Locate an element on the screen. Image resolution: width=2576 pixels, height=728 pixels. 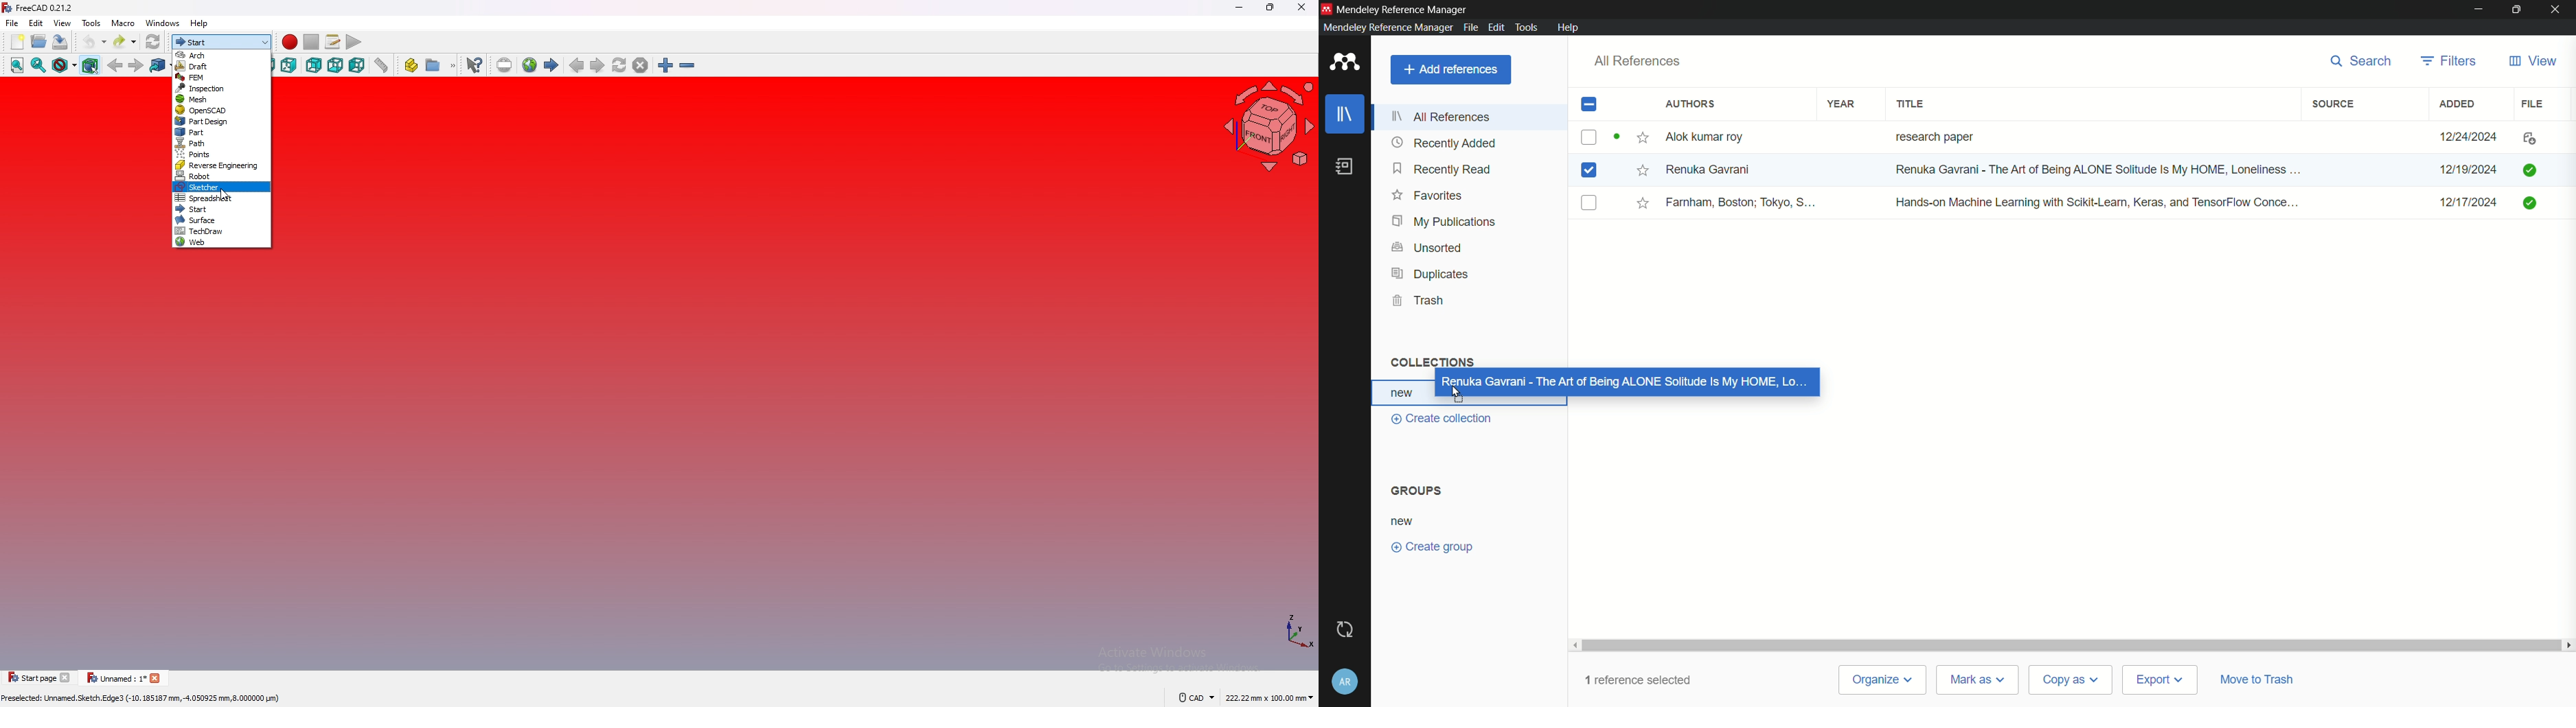
surface is located at coordinates (221, 220).